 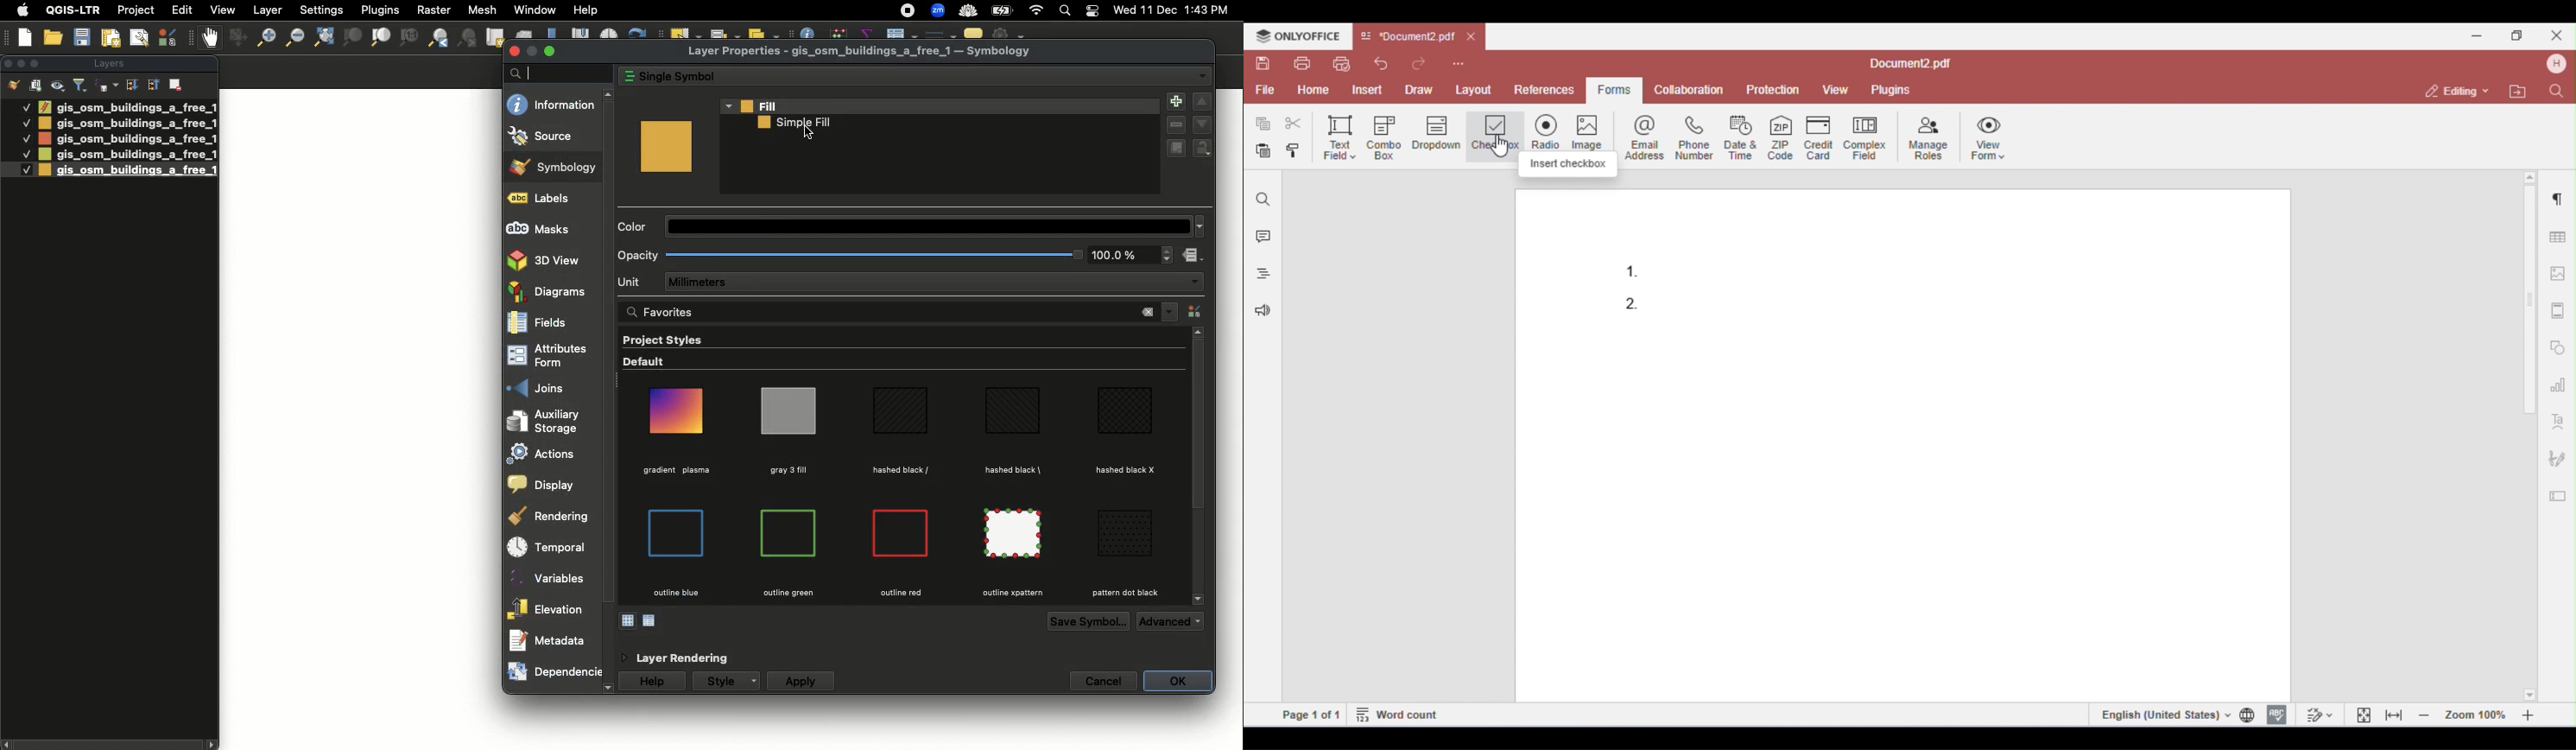 What do you see at coordinates (852, 255) in the screenshot?
I see `Opacity` at bounding box center [852, 255].